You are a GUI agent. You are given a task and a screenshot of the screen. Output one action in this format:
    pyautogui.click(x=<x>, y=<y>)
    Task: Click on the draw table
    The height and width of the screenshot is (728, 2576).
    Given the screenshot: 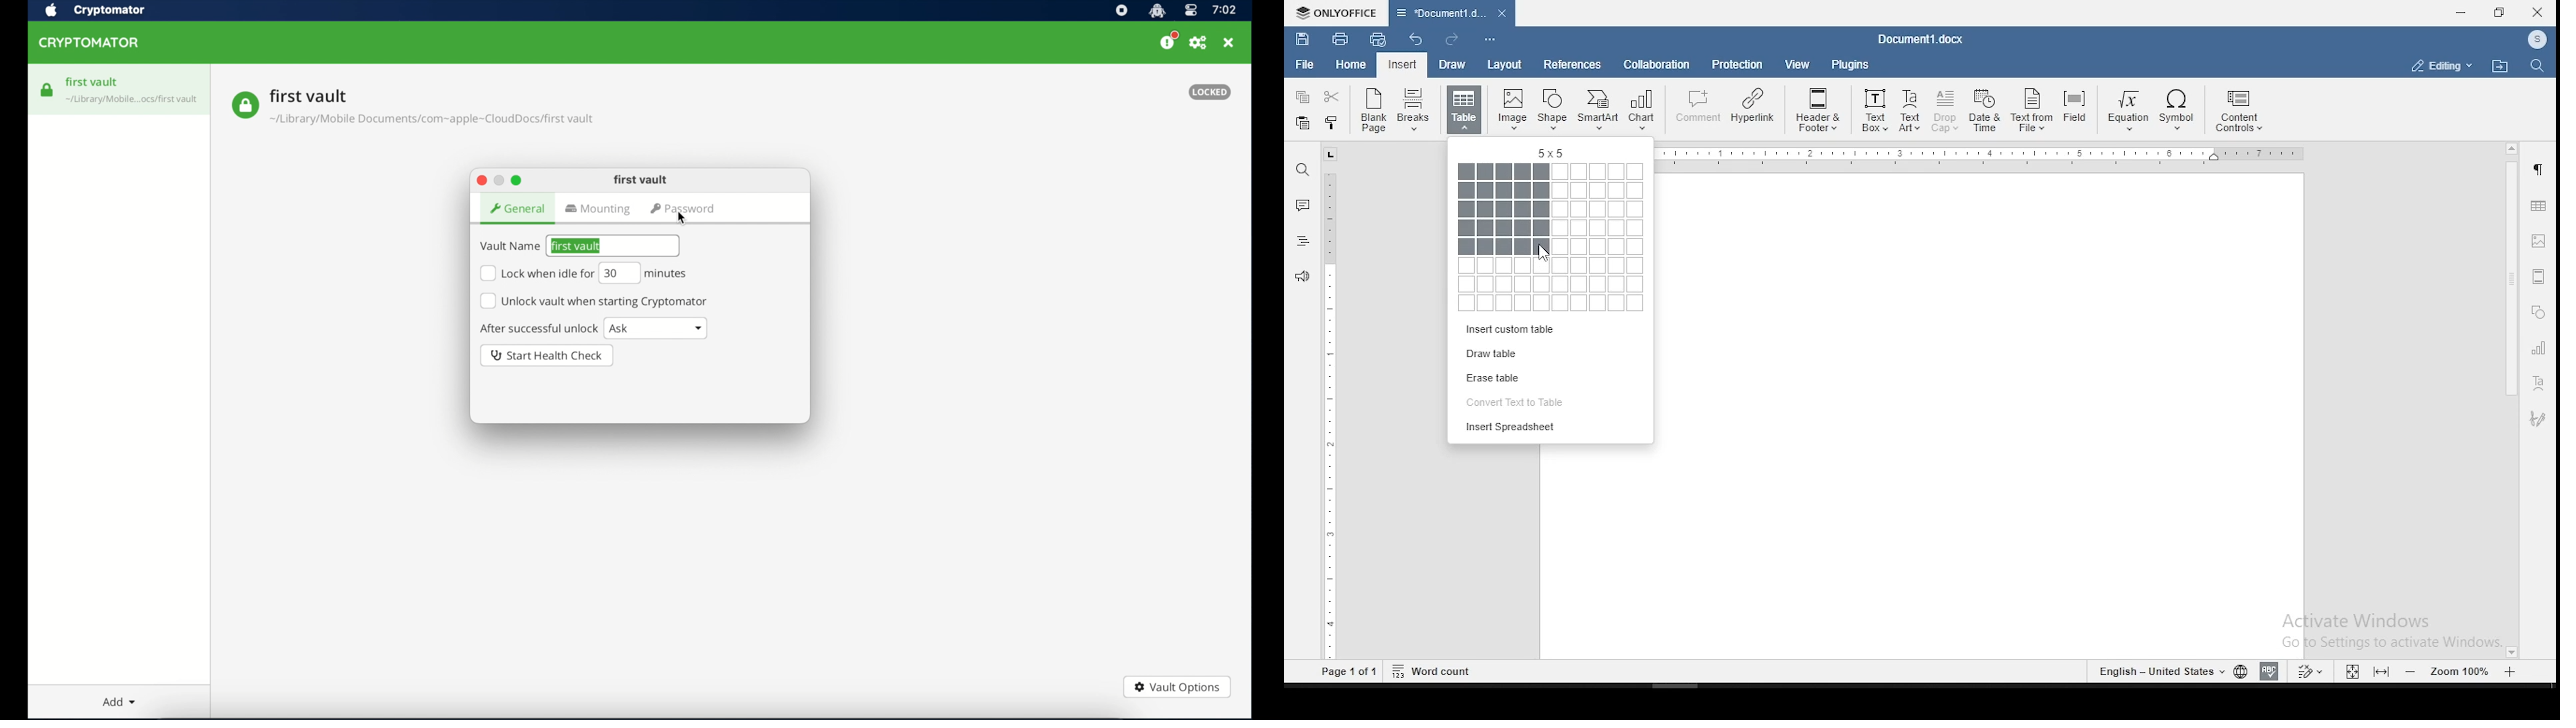 What is the action you would take?
    pyautogui.click(x=1553, y=354)
    